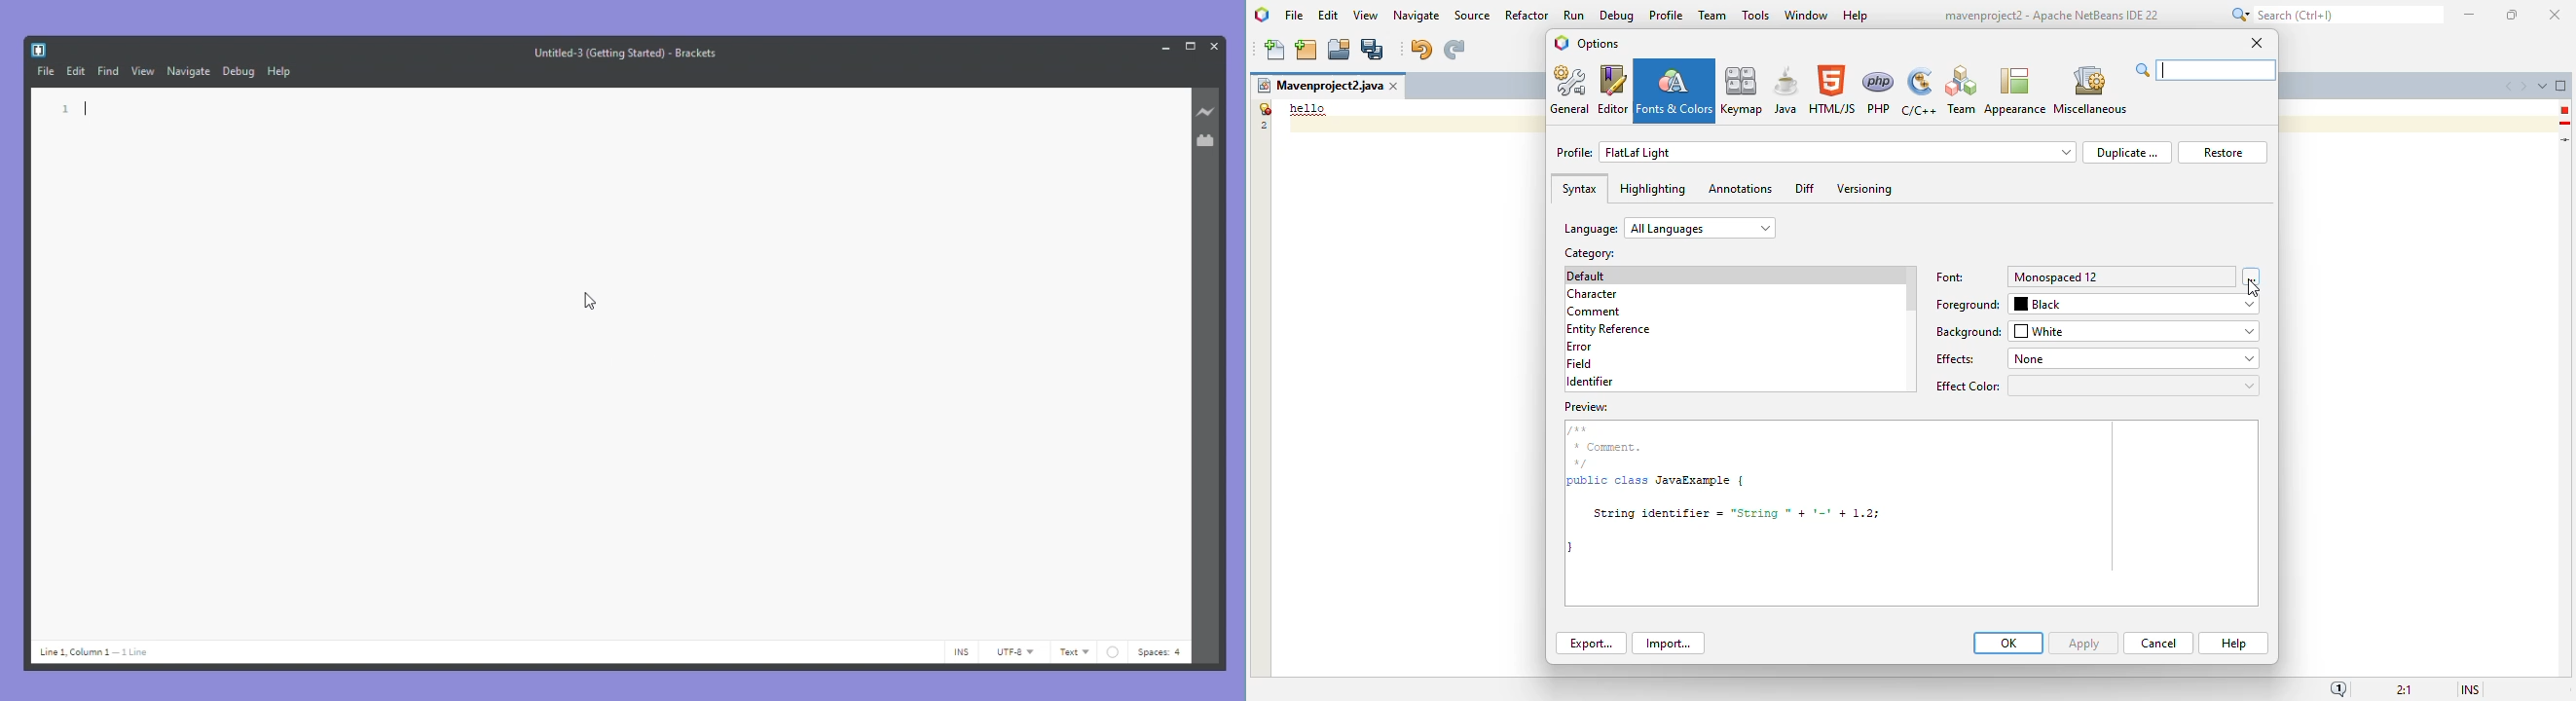  Describe the element at coordinates (143, 72) in the screenshot. I see `view` at that location.